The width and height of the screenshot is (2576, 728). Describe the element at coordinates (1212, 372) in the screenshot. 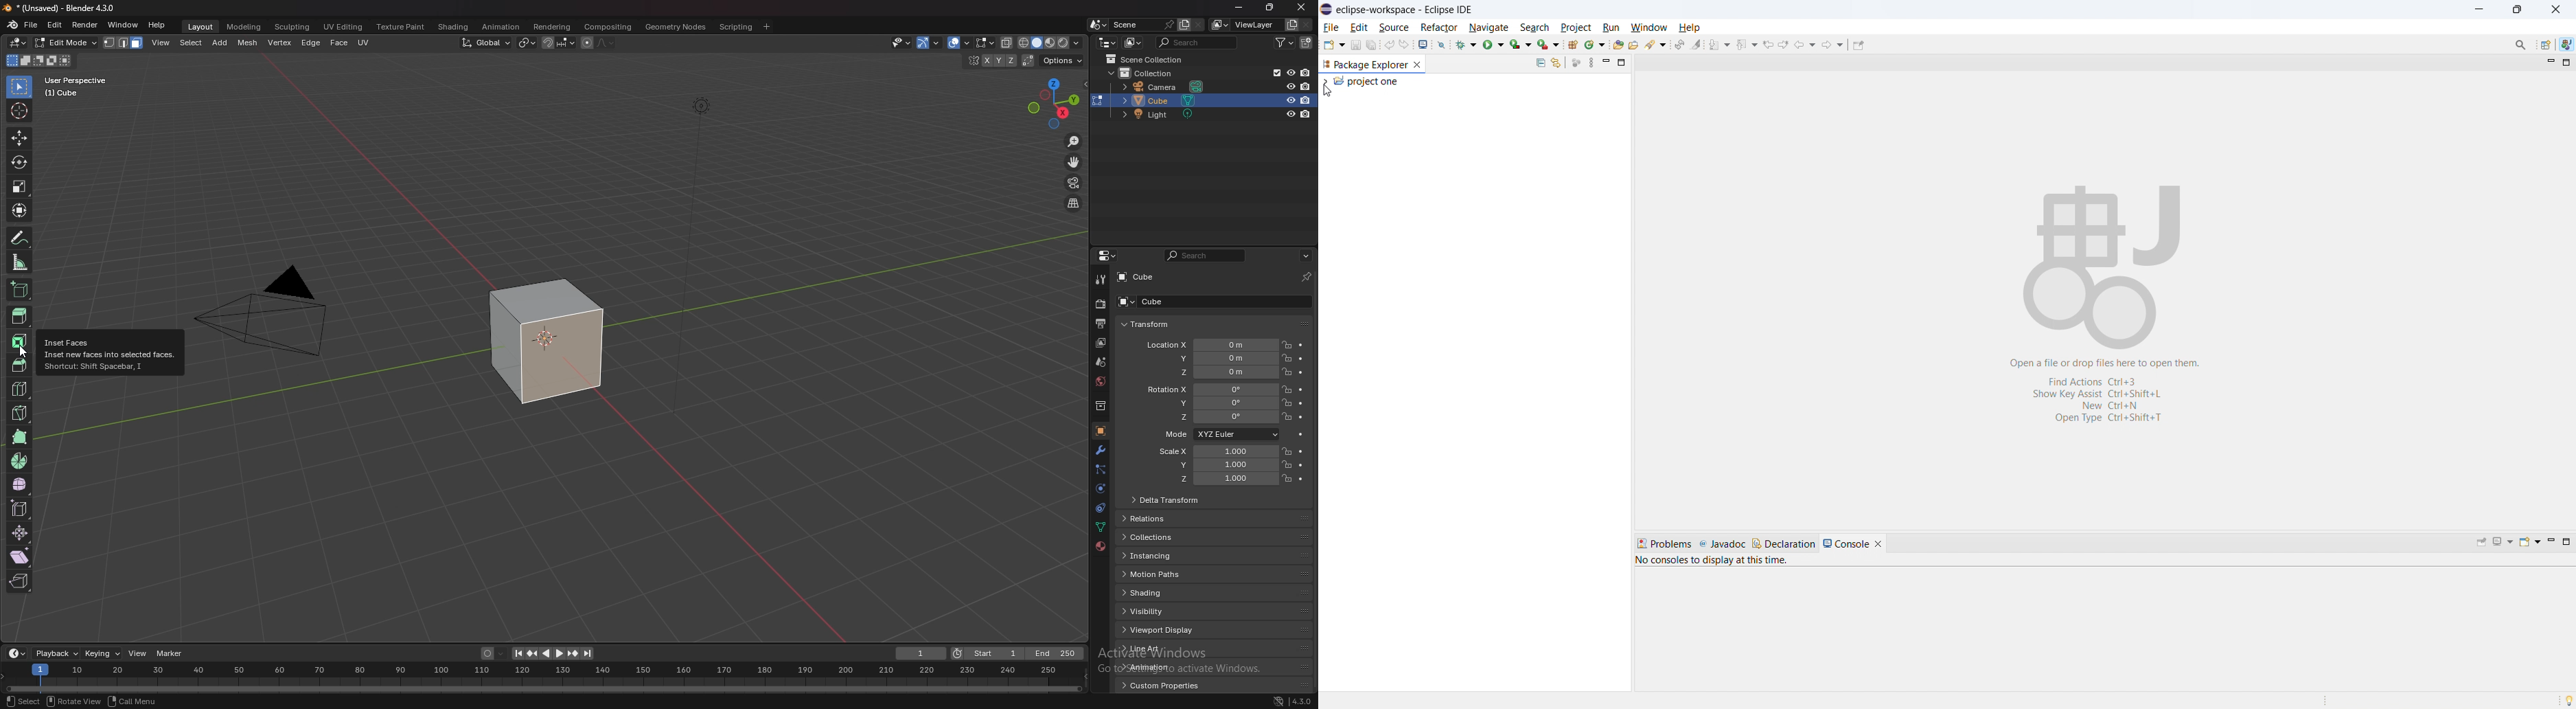

I see `location z` at that location.